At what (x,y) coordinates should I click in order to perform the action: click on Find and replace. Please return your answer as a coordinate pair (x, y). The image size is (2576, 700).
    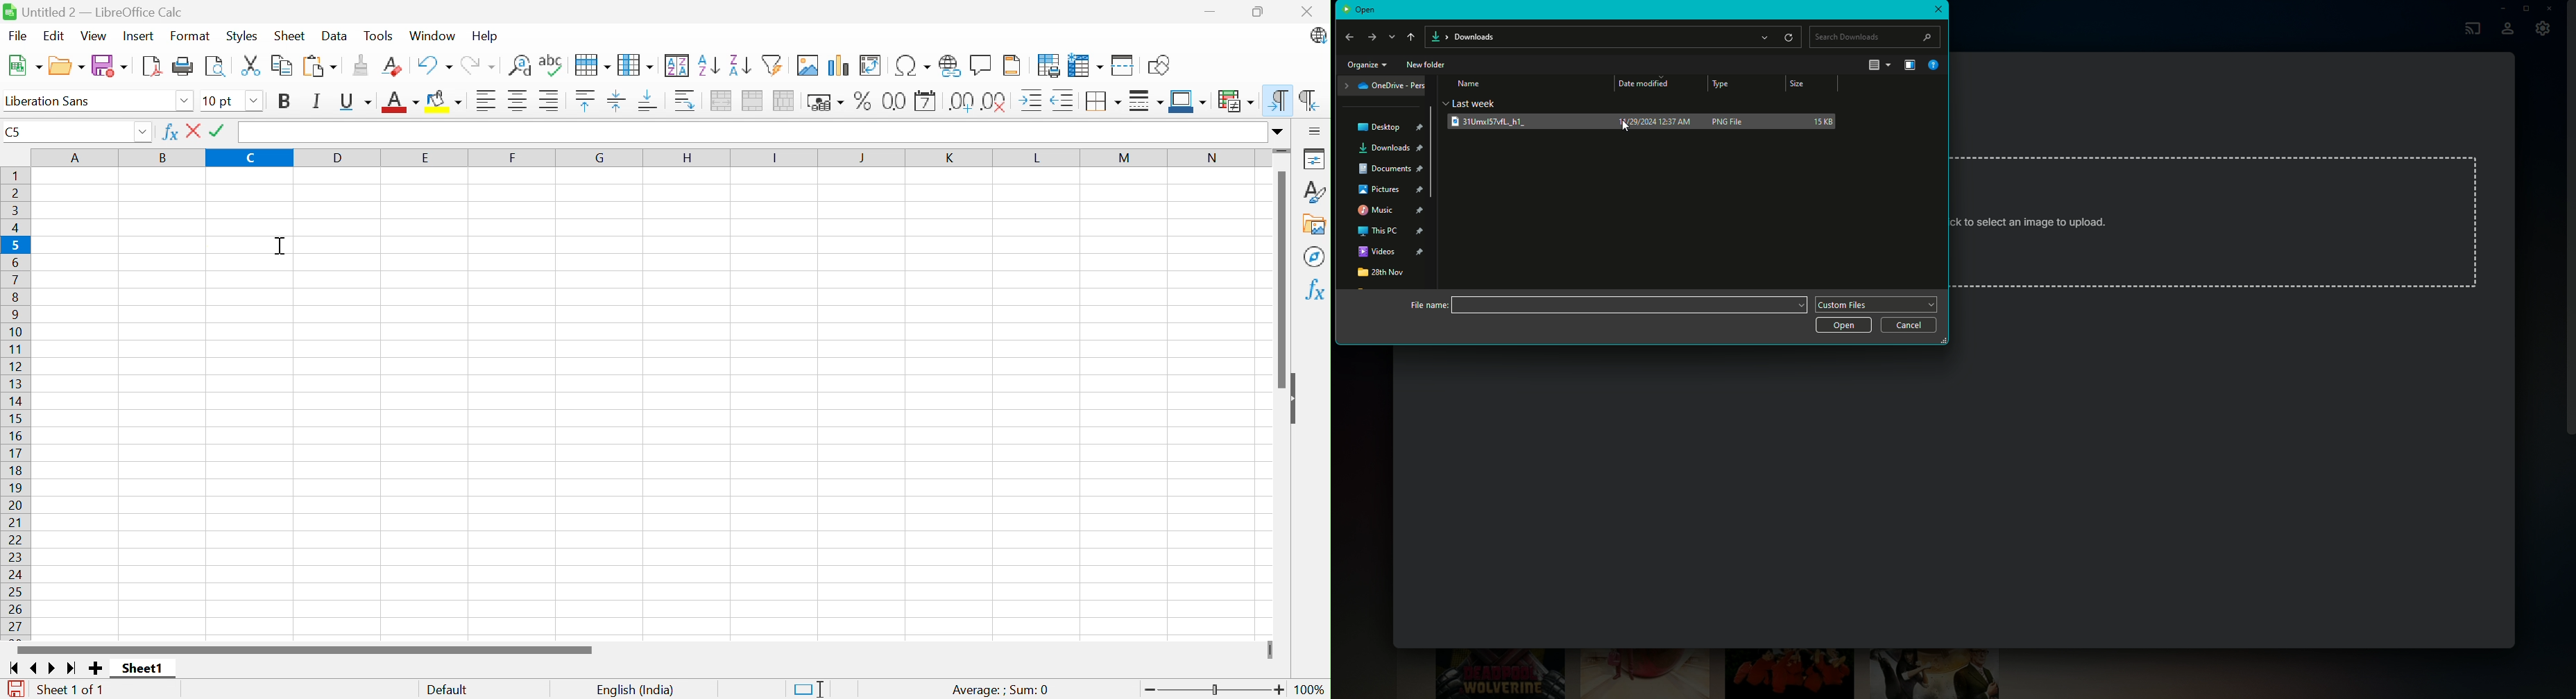
    Looking at the image, I should click on (552, 65).